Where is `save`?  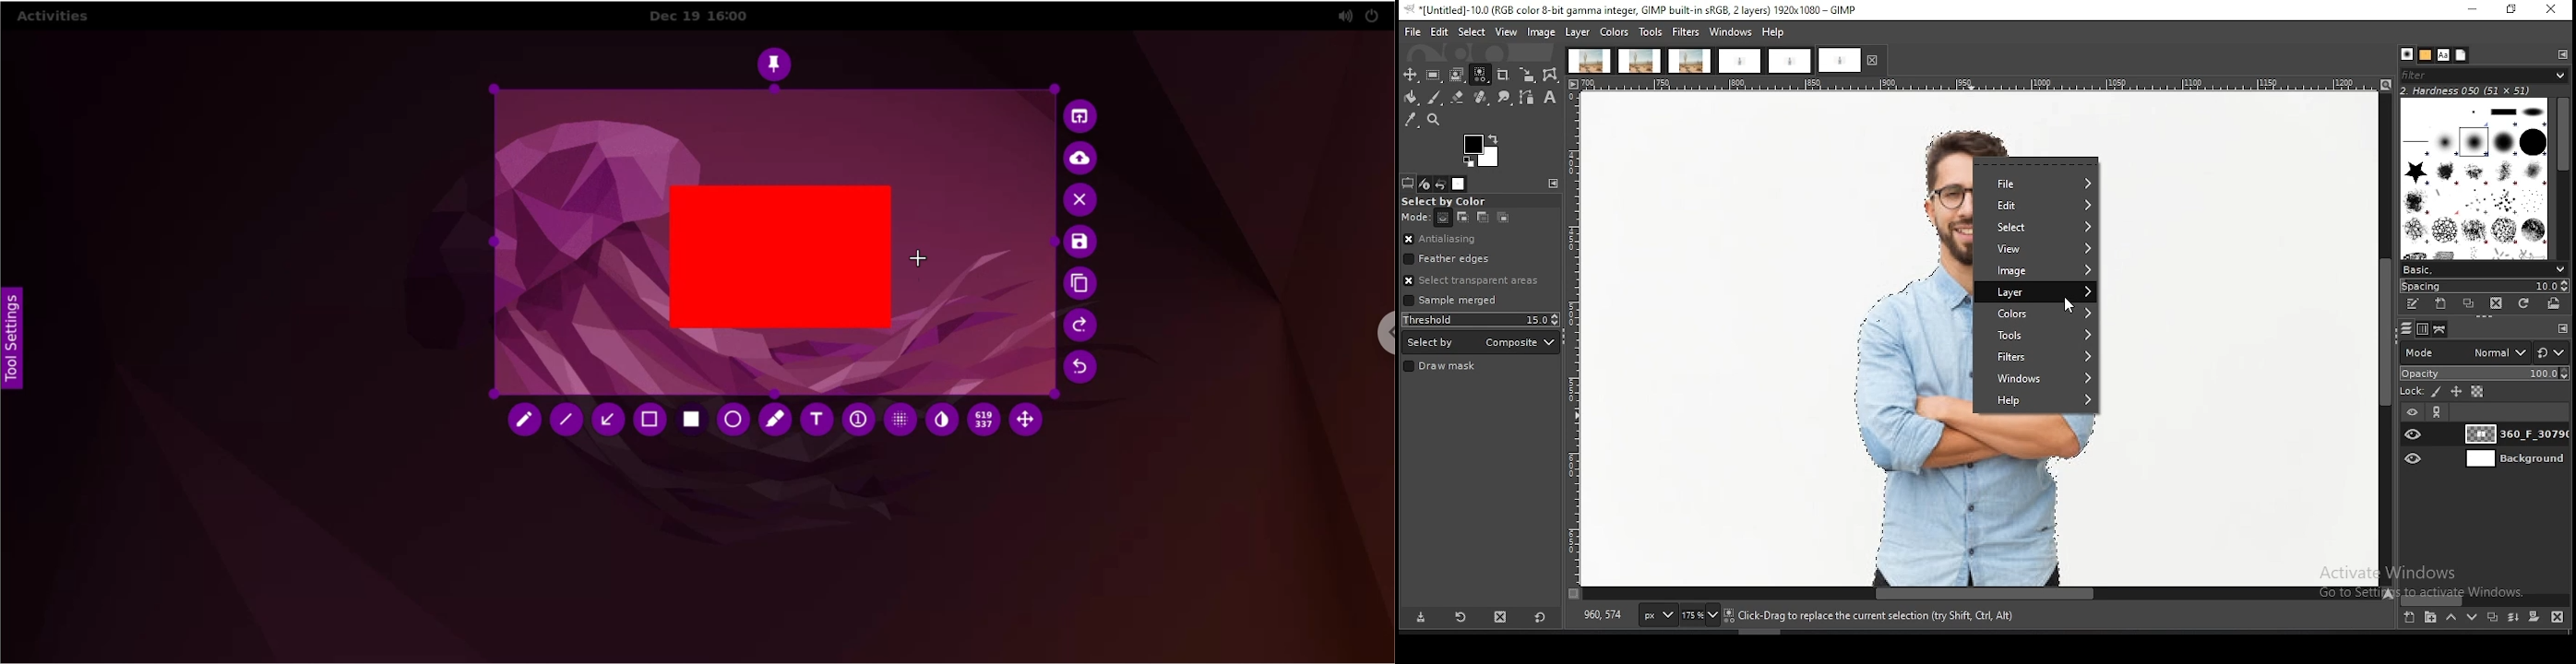
save is located at coordinates (1076, 243).